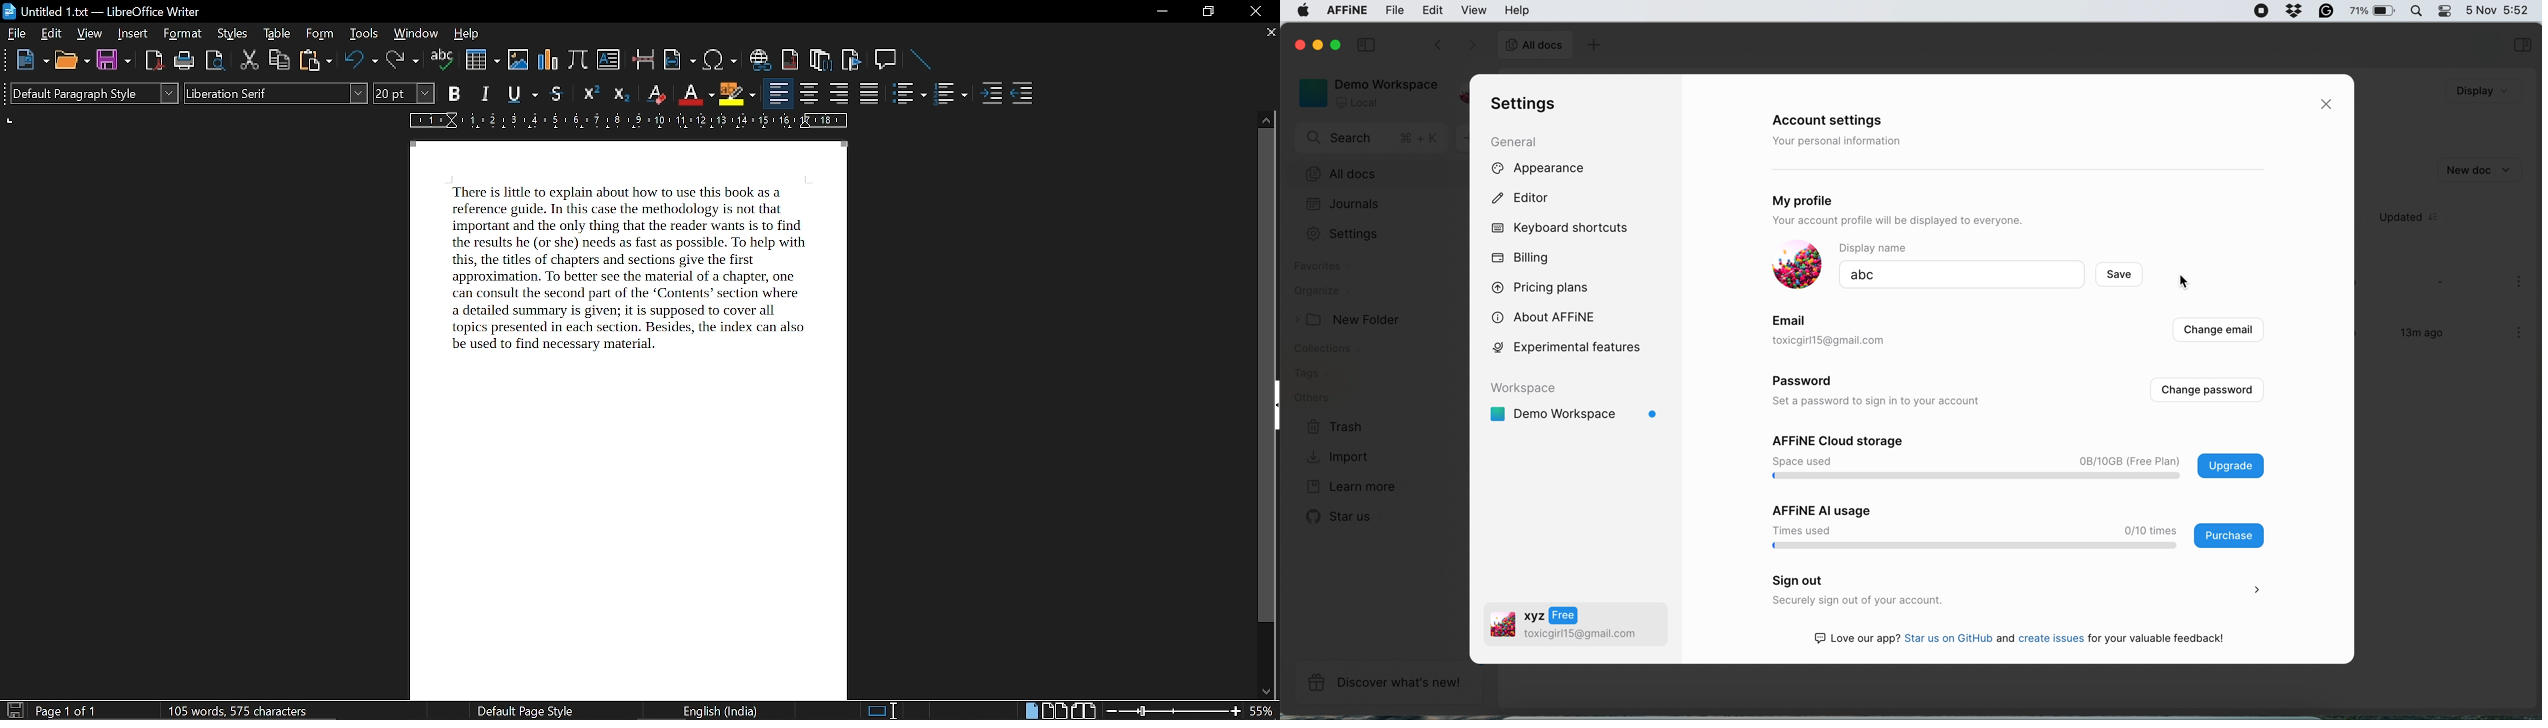  I want to click on word and character, so click(242, 710).